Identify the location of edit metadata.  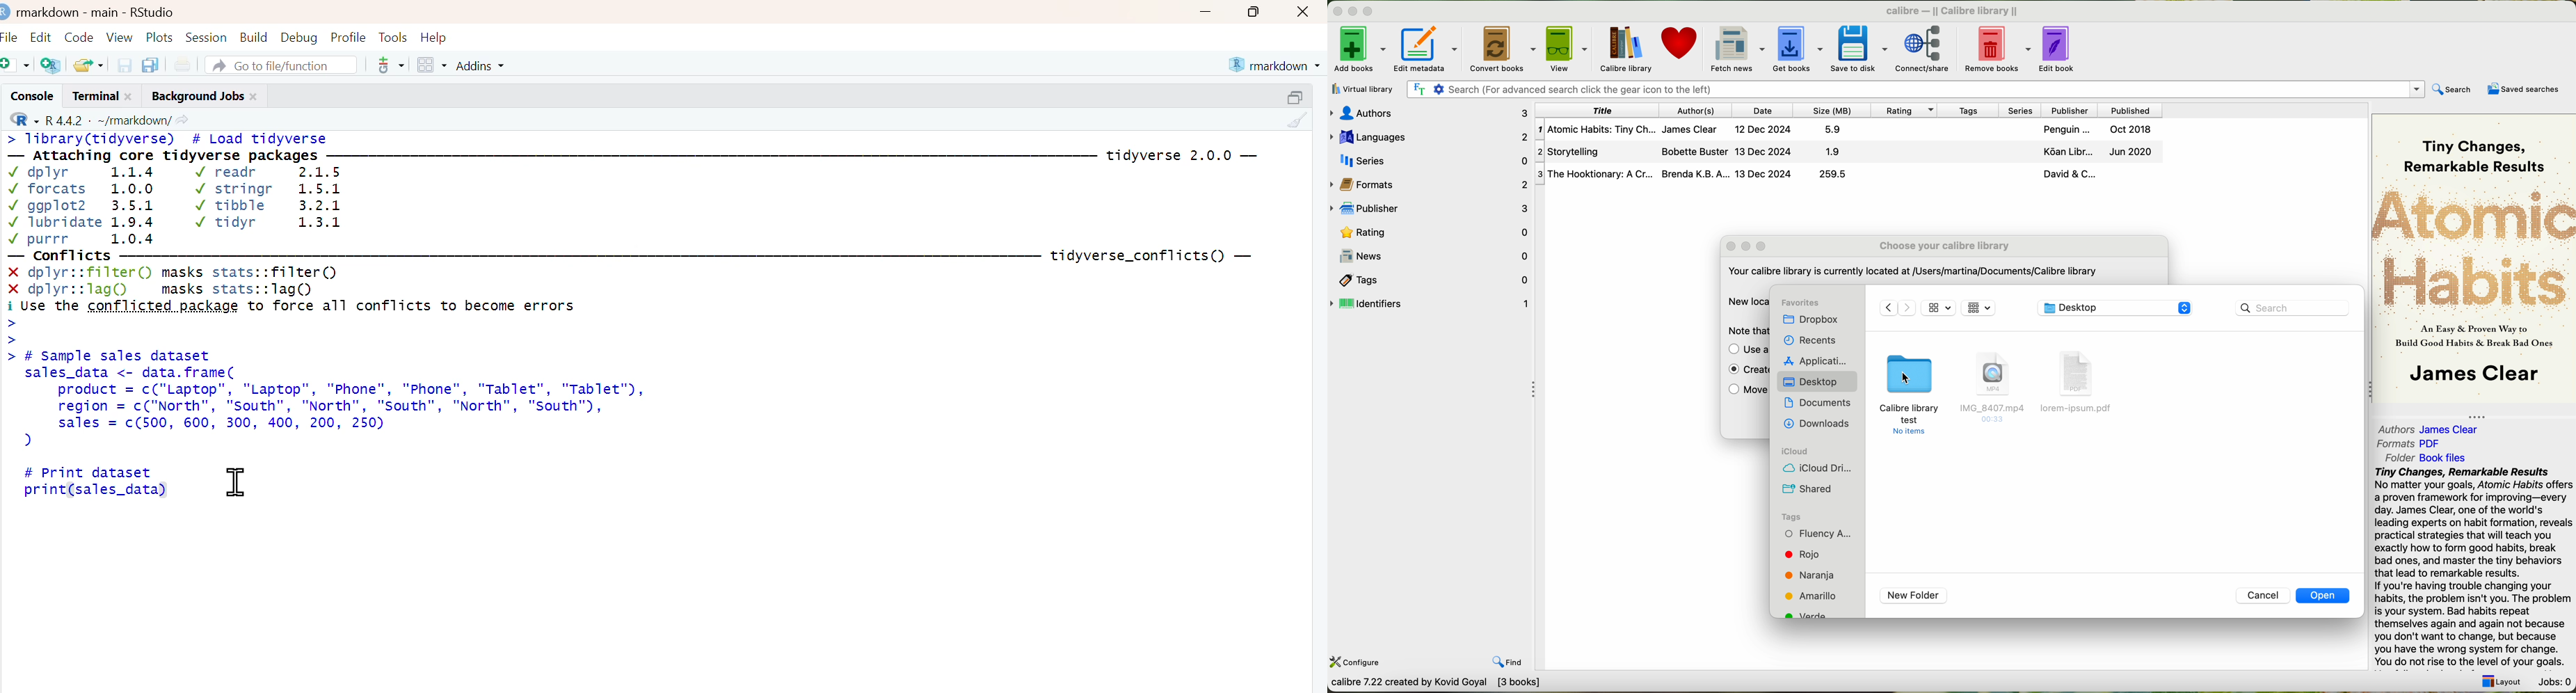
(1430, 49).